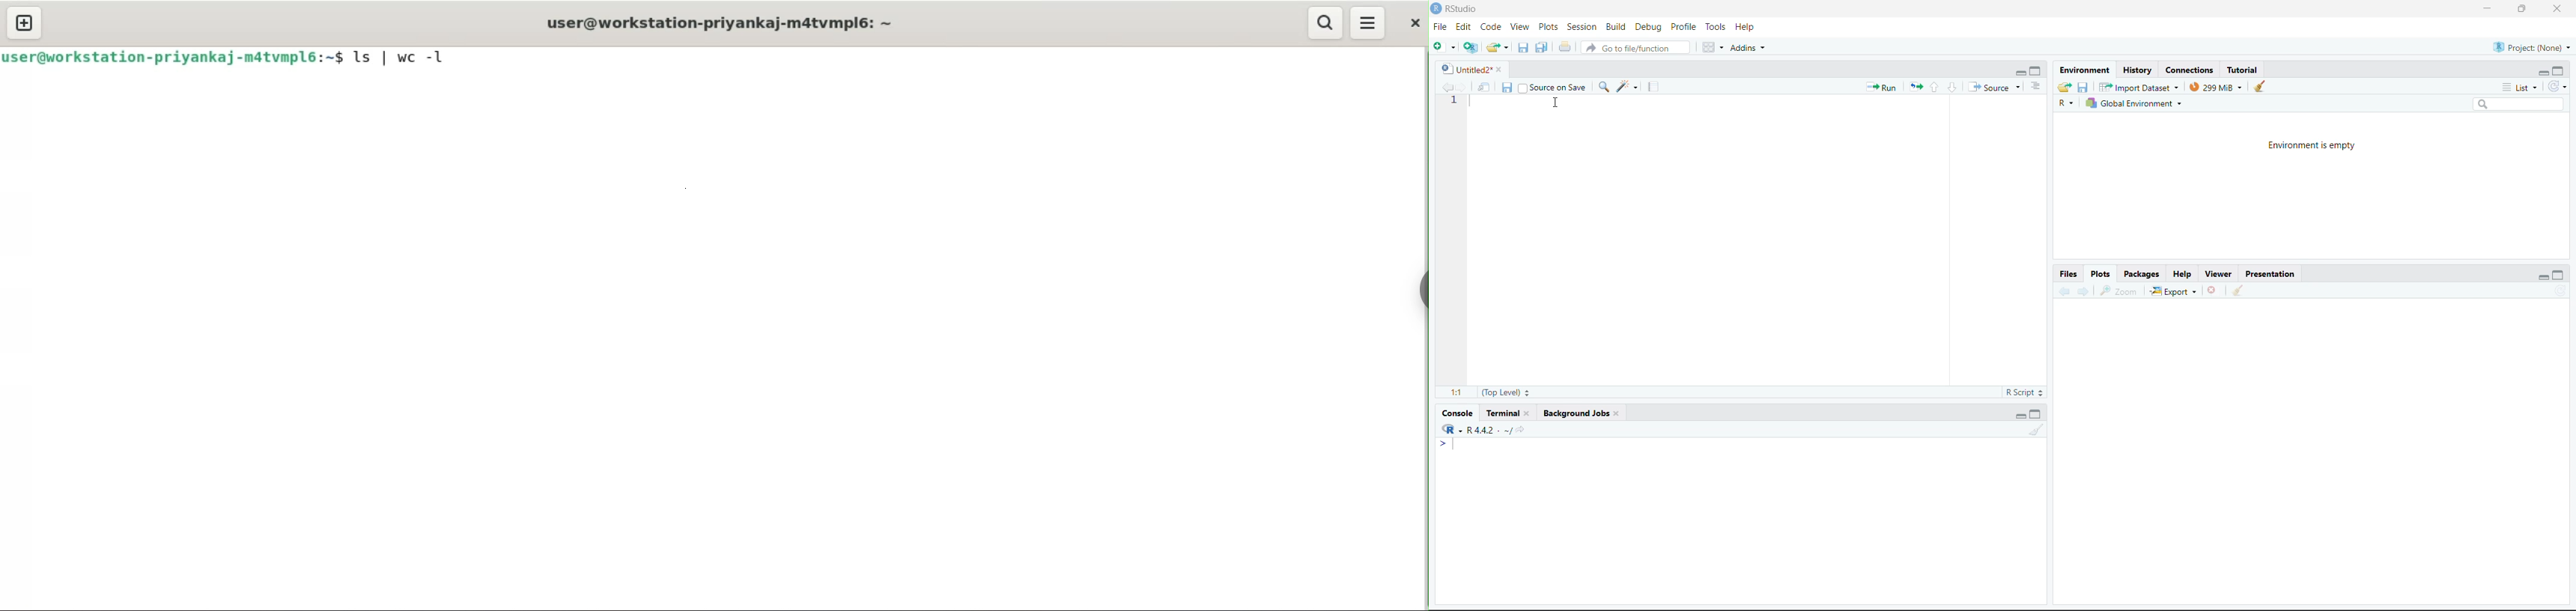 This screenshot has height=616, width=2576. I want to click on Packages, so click(2143, 273).